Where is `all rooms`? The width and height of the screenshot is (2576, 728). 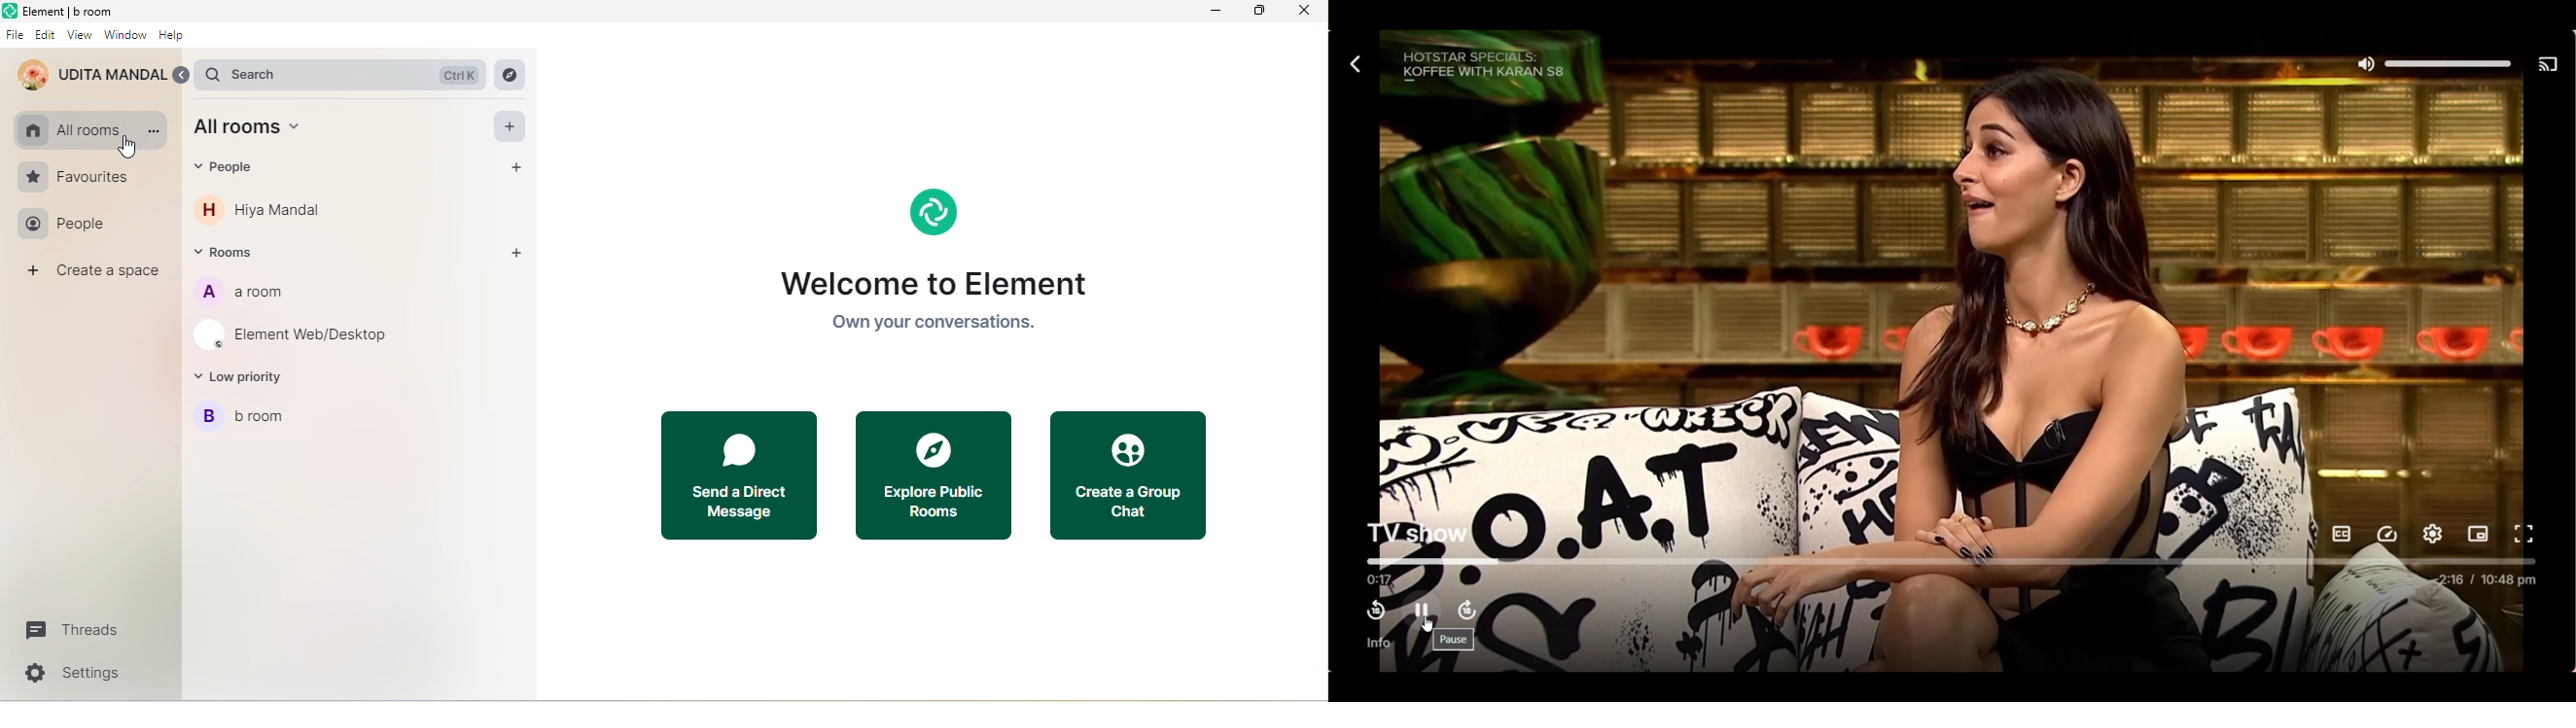 all rooms is located at coordinates (74, 130).